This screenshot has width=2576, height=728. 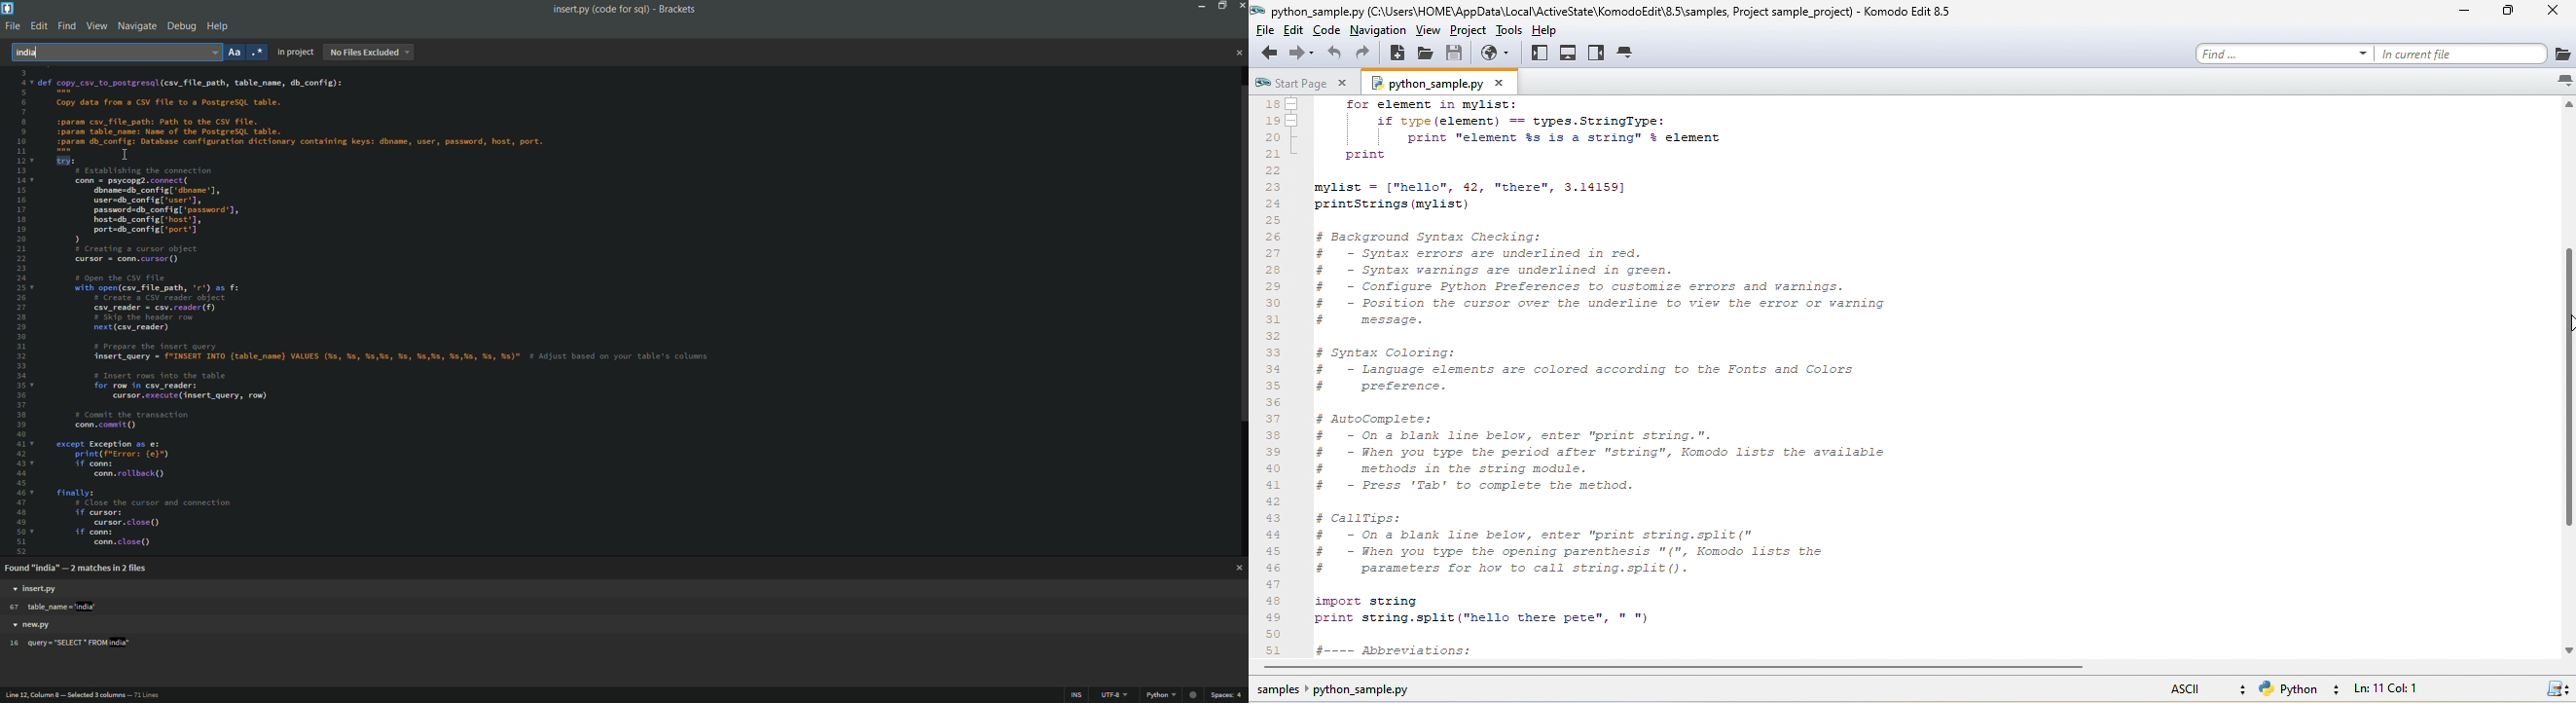 What do you see at coordinates (8, 8) in the screenshot?
I see `app icon` at bounding box center [8, 8].